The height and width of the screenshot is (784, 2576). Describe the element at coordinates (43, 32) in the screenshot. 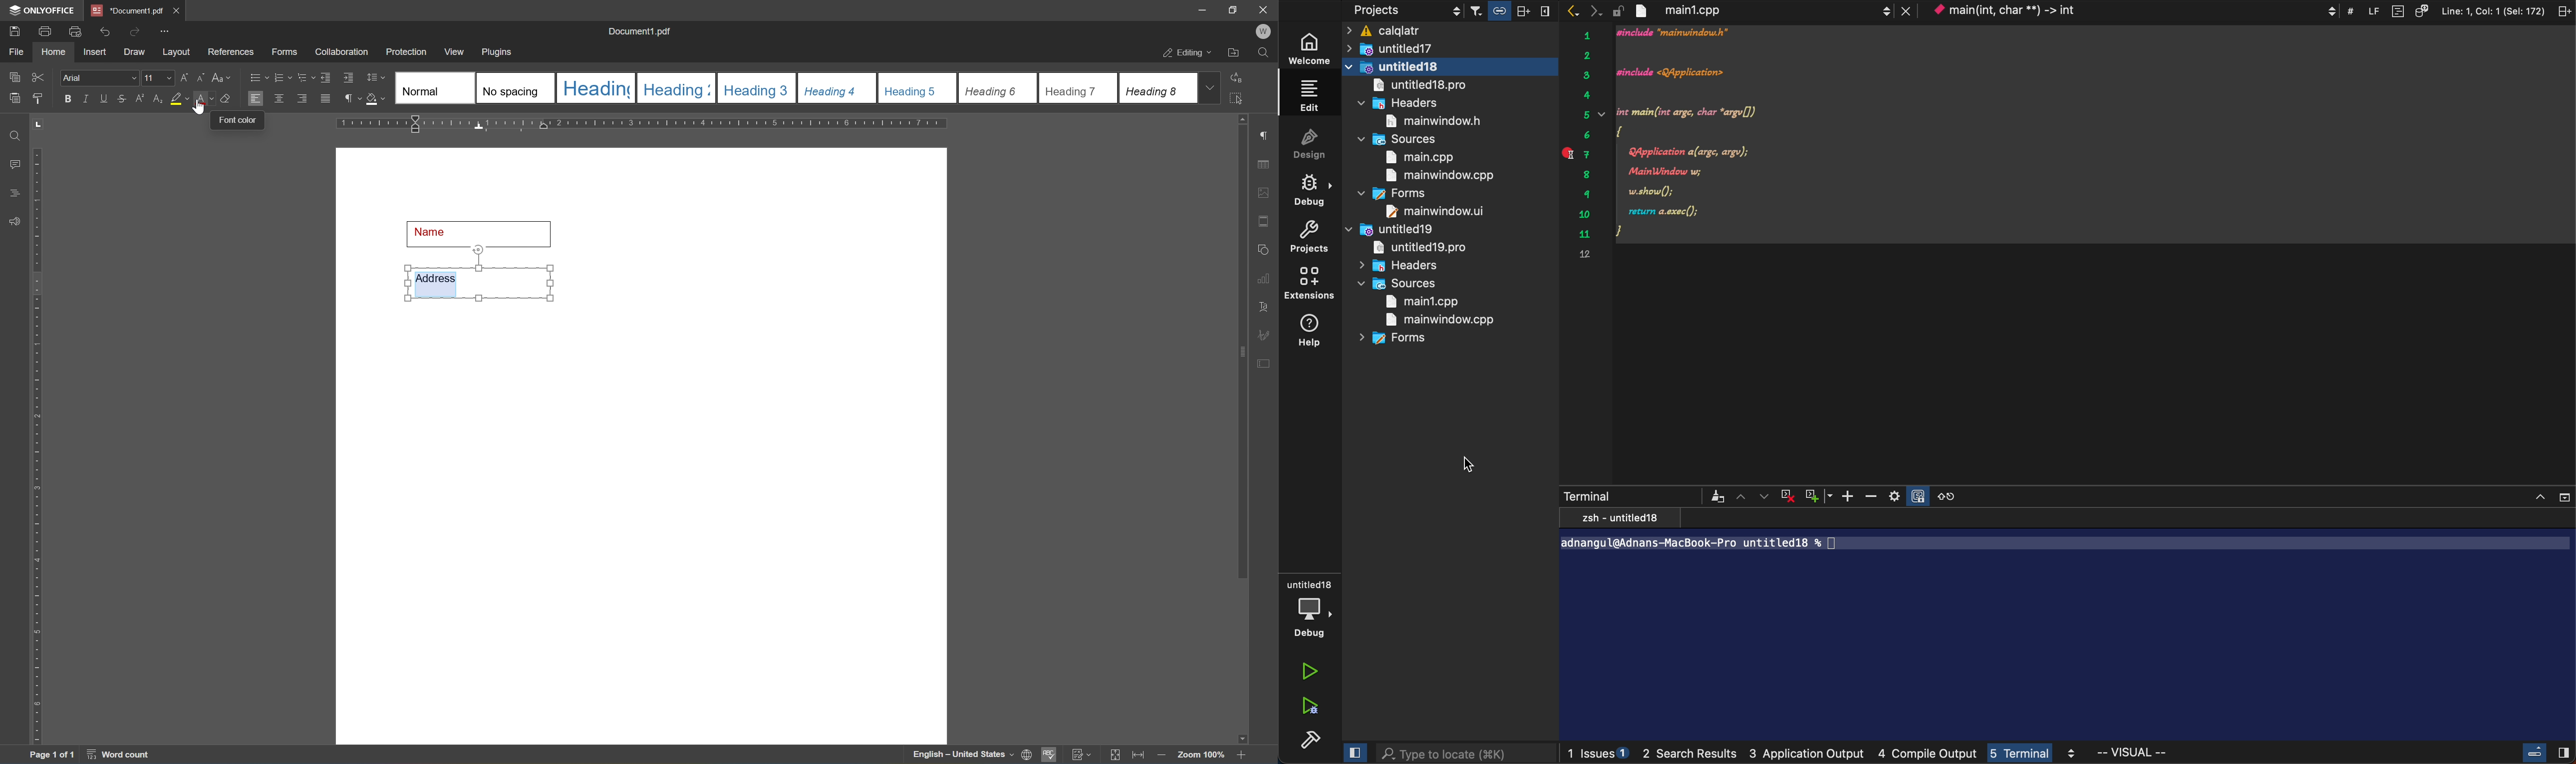

I see `print` at that location.